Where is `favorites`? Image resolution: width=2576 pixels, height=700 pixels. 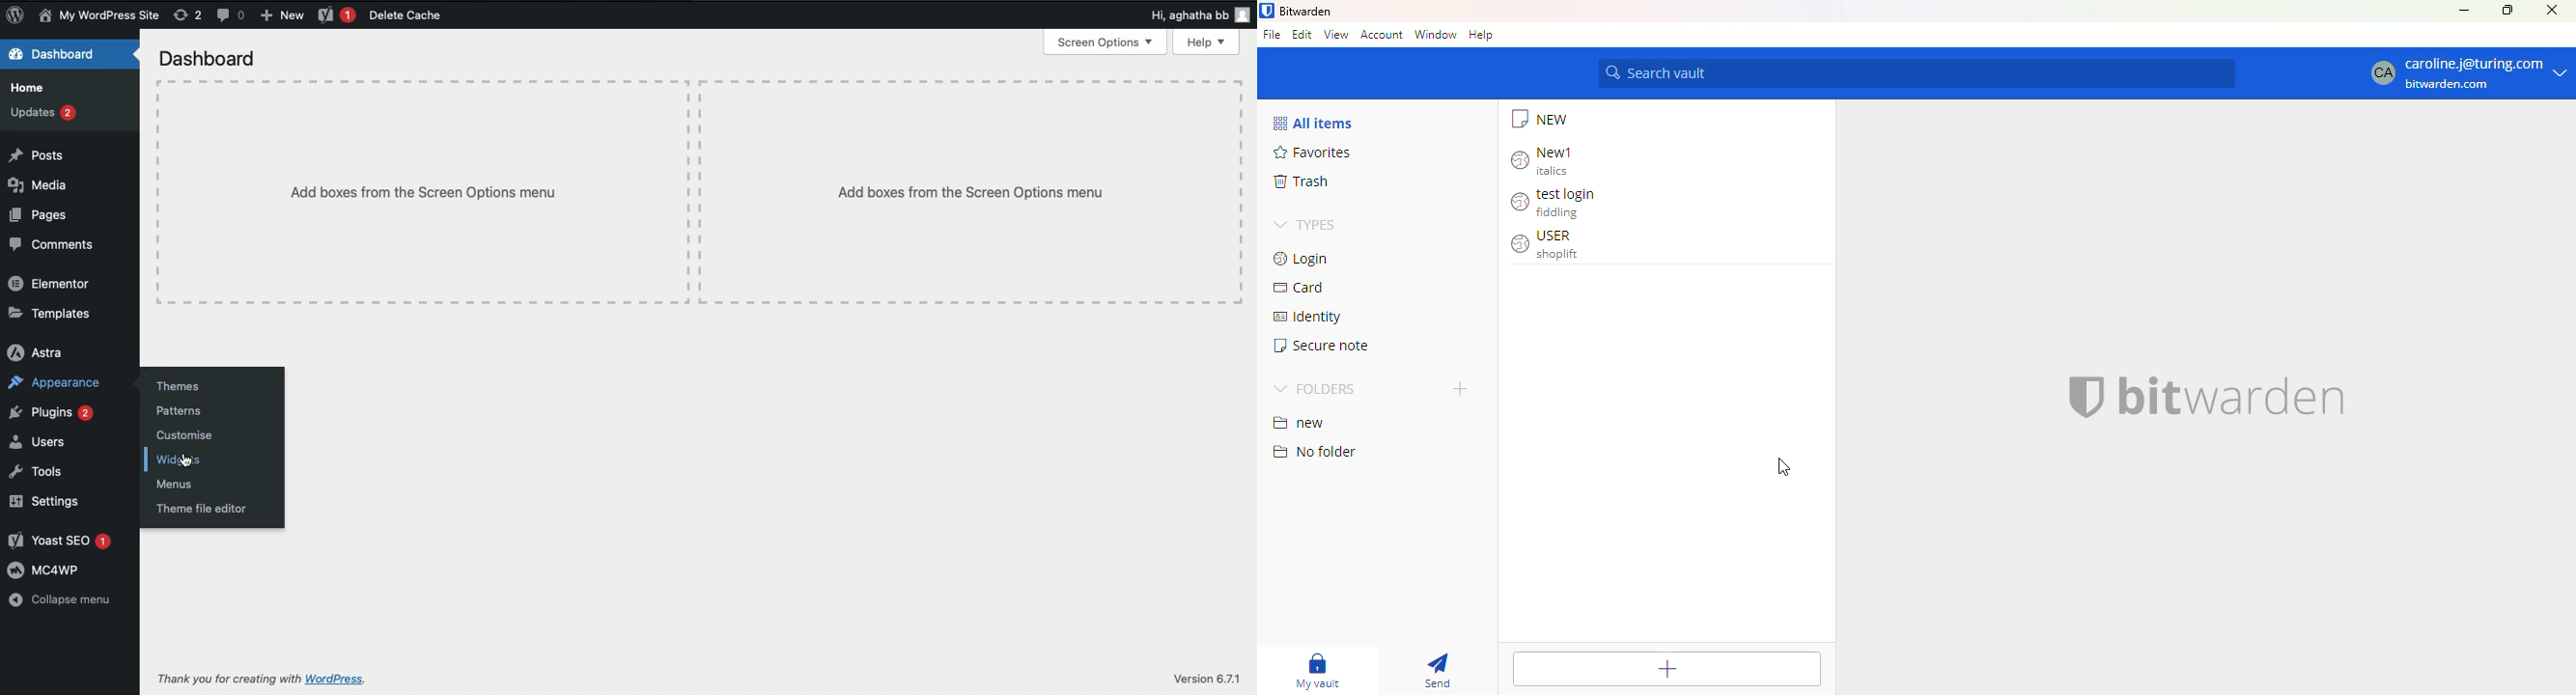 favorites is located at coordinates (1312, 153).